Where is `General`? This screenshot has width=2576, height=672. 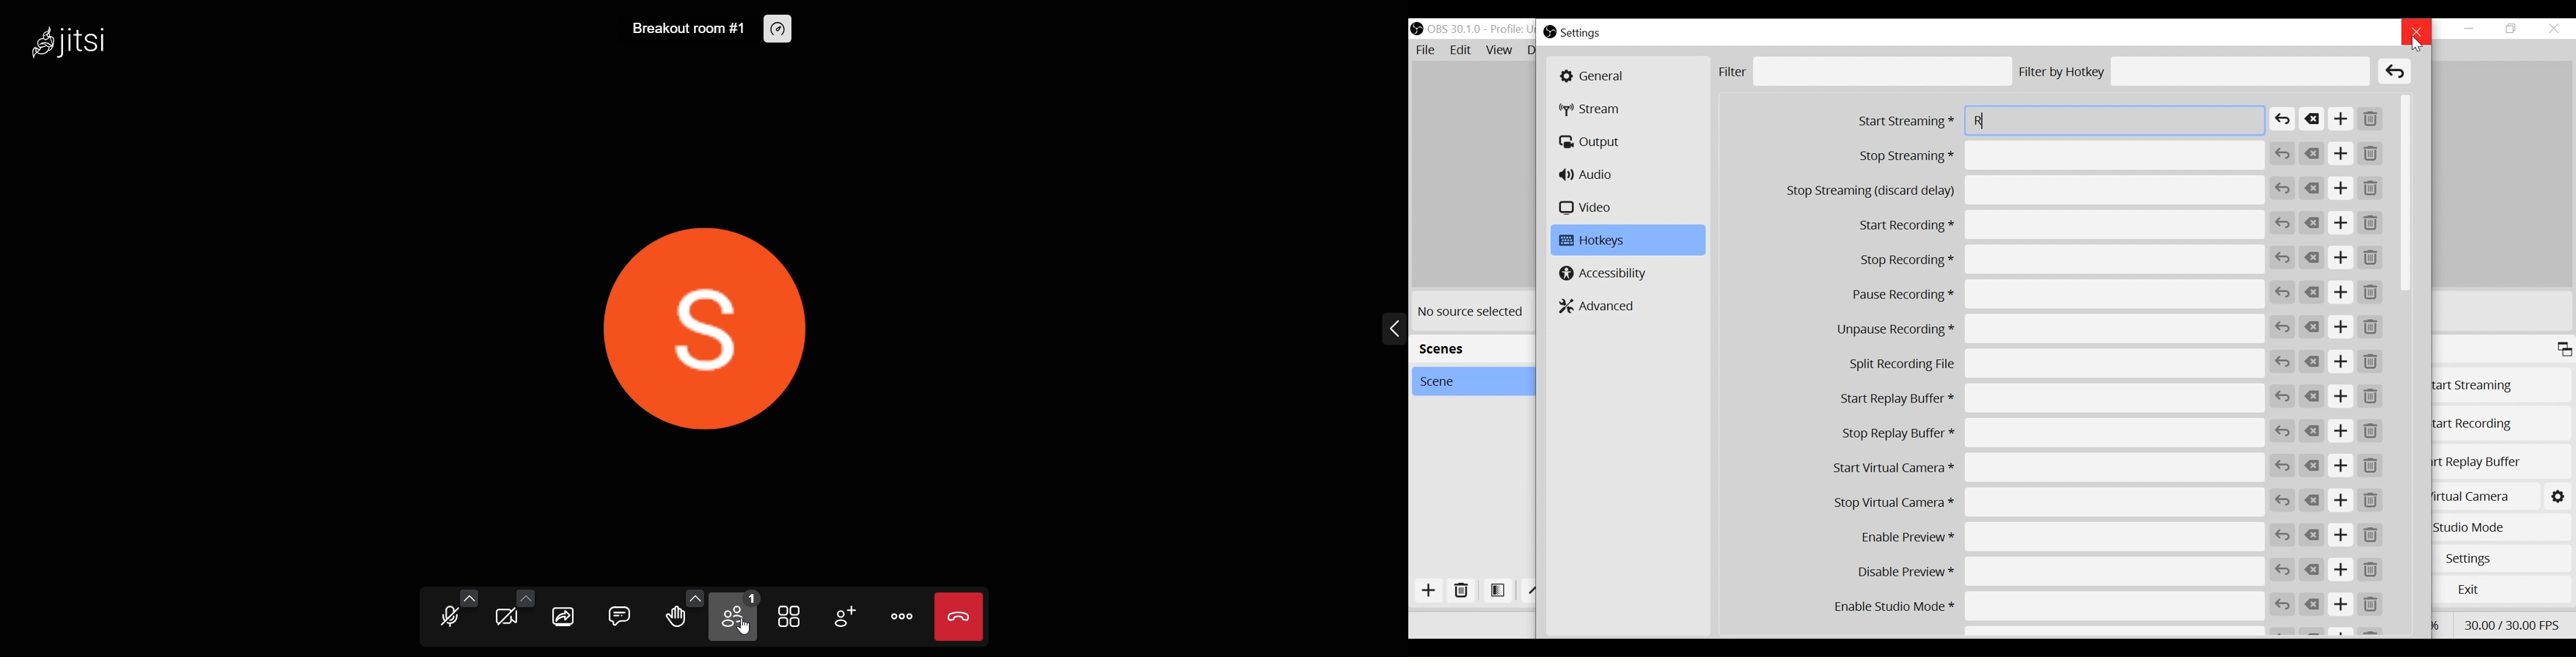 General is located at coordinates (1628, 75).